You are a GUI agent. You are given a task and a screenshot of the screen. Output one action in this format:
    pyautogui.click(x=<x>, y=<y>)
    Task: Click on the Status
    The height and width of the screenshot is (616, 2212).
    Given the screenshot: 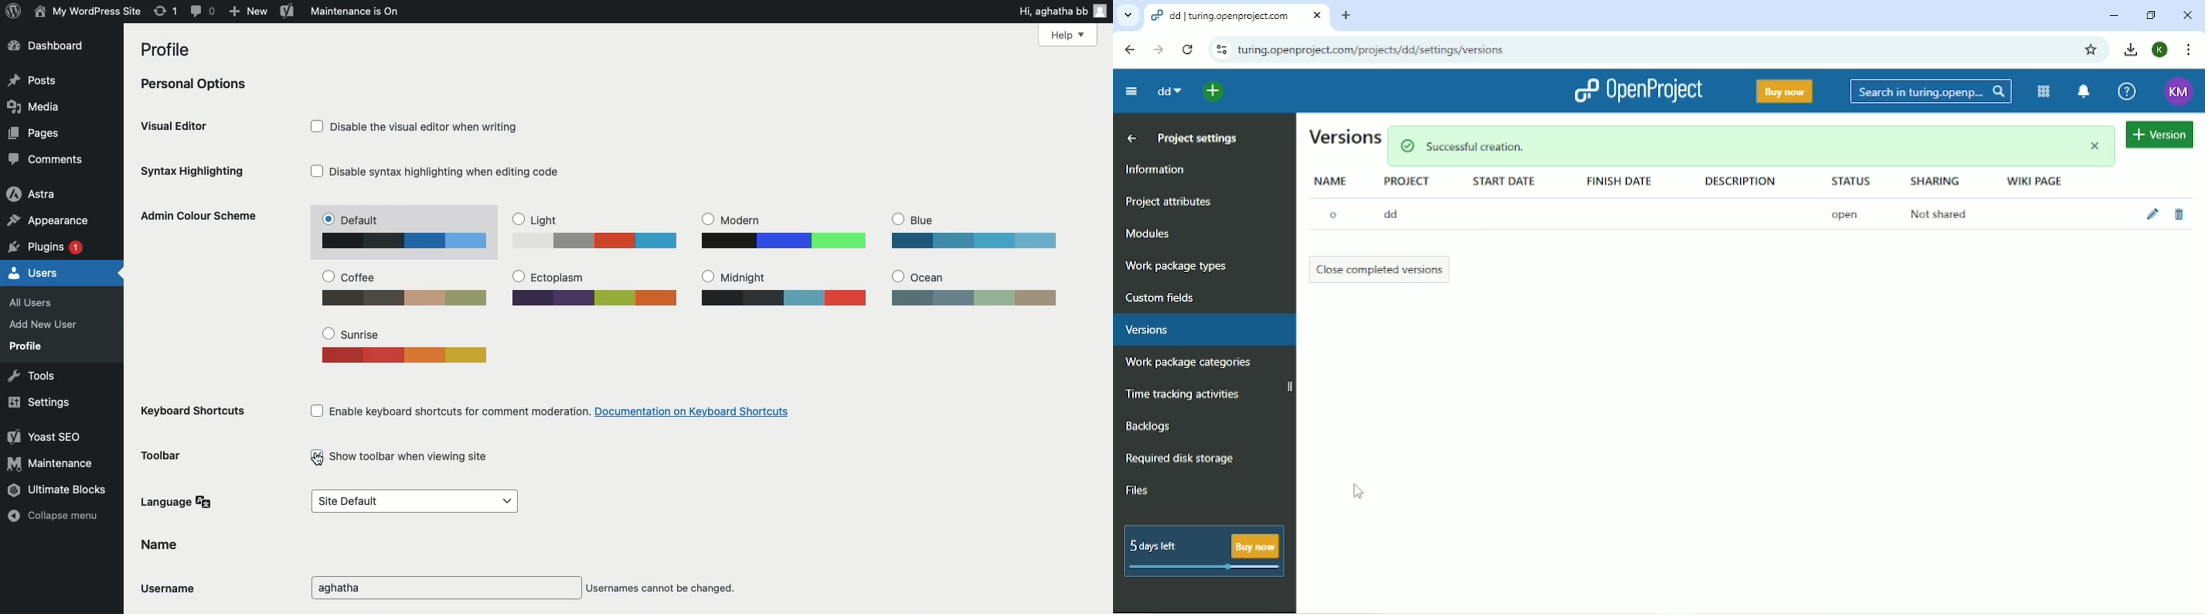 What is the action you would take?
    pyautogui.click(x=1852, y=181)
    